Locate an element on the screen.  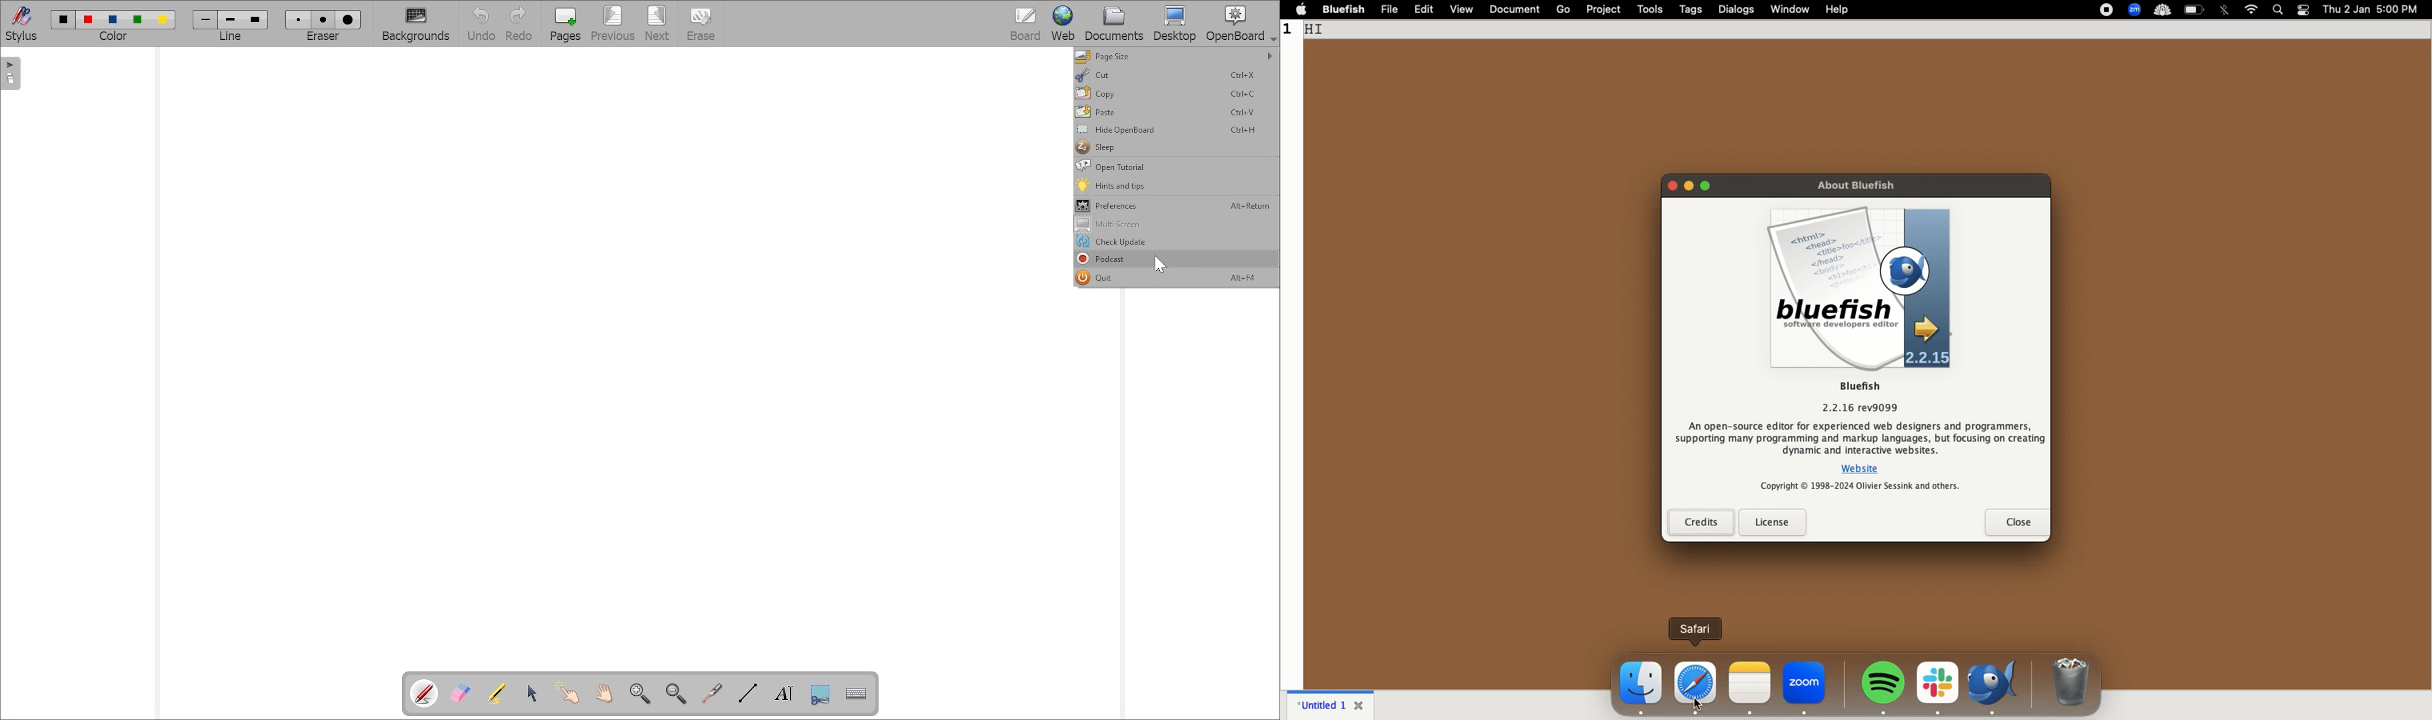
bOARD is located at coordinates (1025, 24).